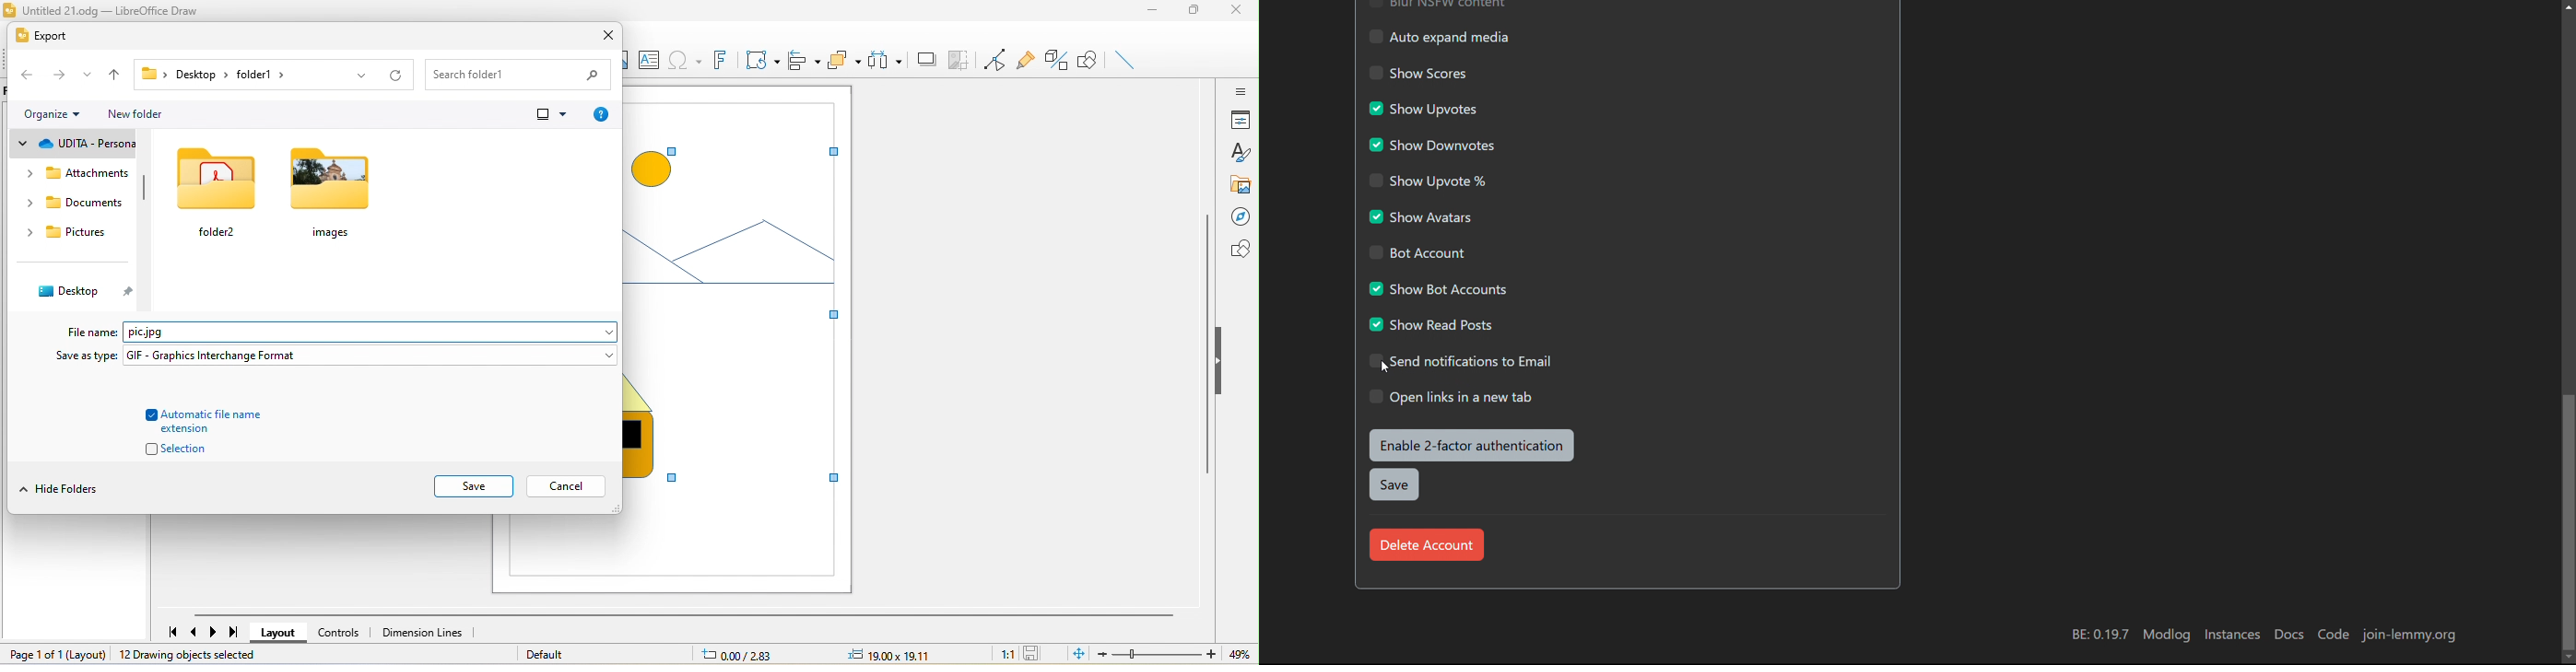 Image resolution: width=2576 pixels, height=672 pixels. What do you see at coordinates (1241, 152) in the screenshot?
I see `style` at bounding box center [1241, 152].